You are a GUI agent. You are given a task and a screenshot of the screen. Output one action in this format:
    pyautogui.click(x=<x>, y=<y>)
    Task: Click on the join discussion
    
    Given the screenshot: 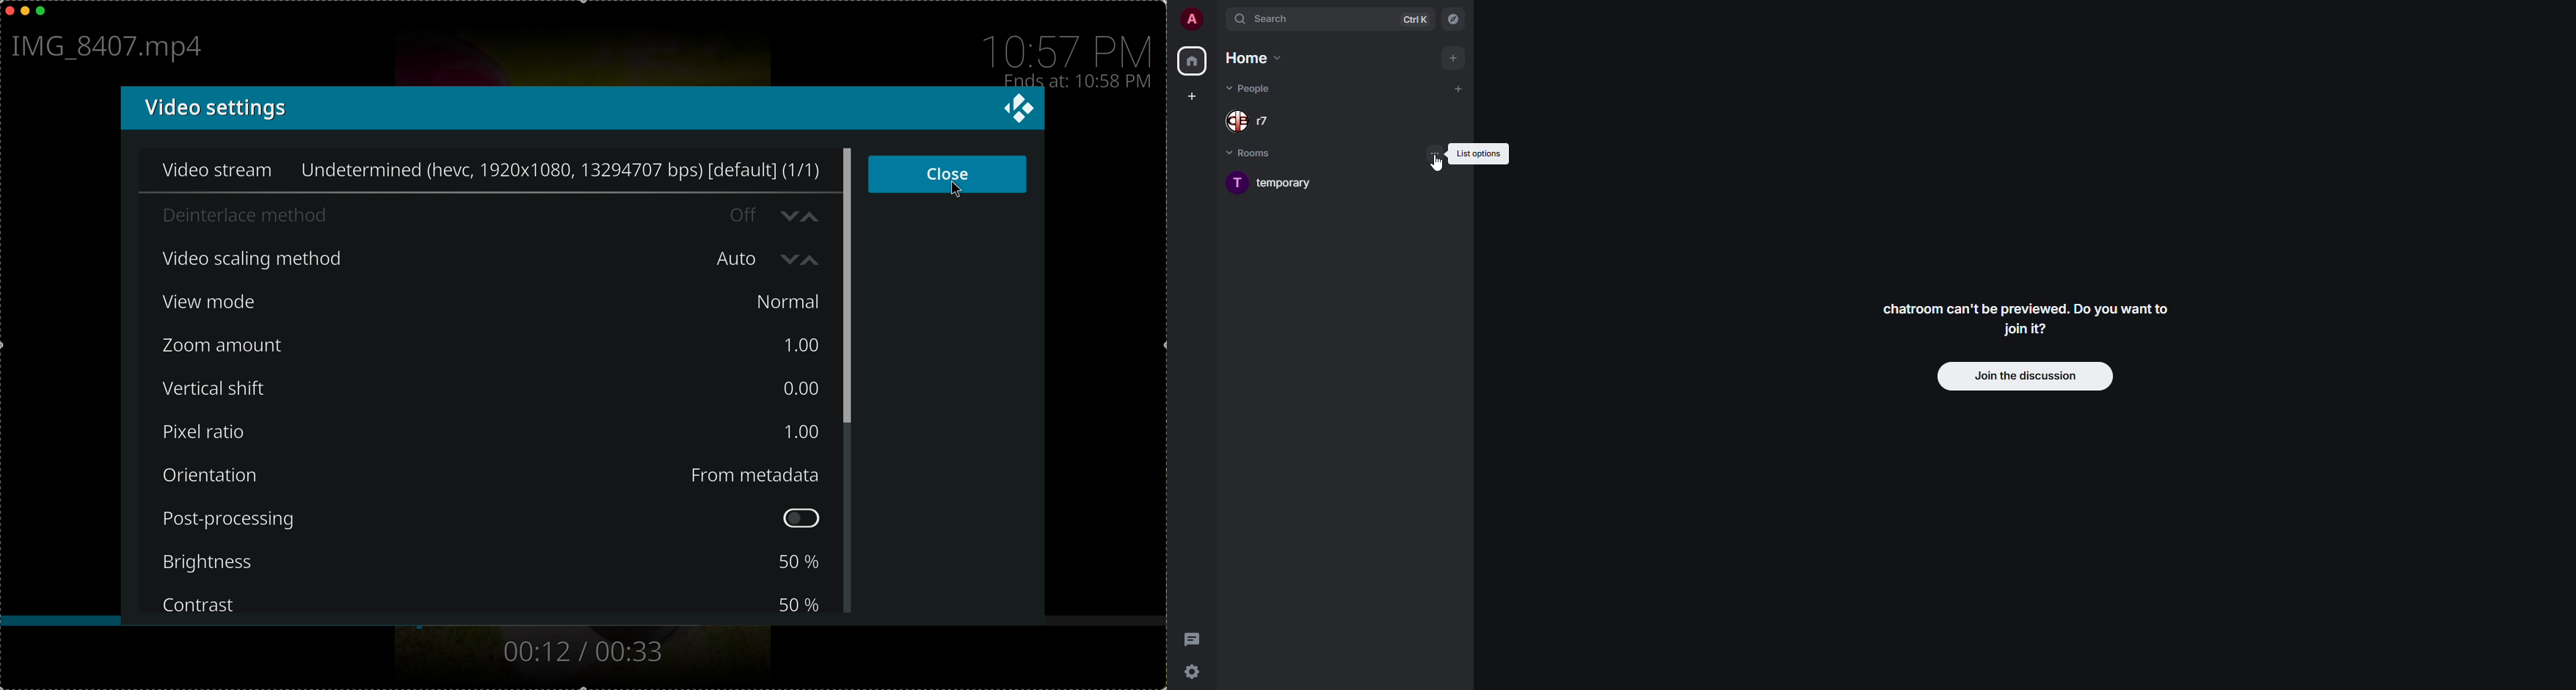 What is the action you would take?
    pyautogui.click(x=2027, y=377)
    